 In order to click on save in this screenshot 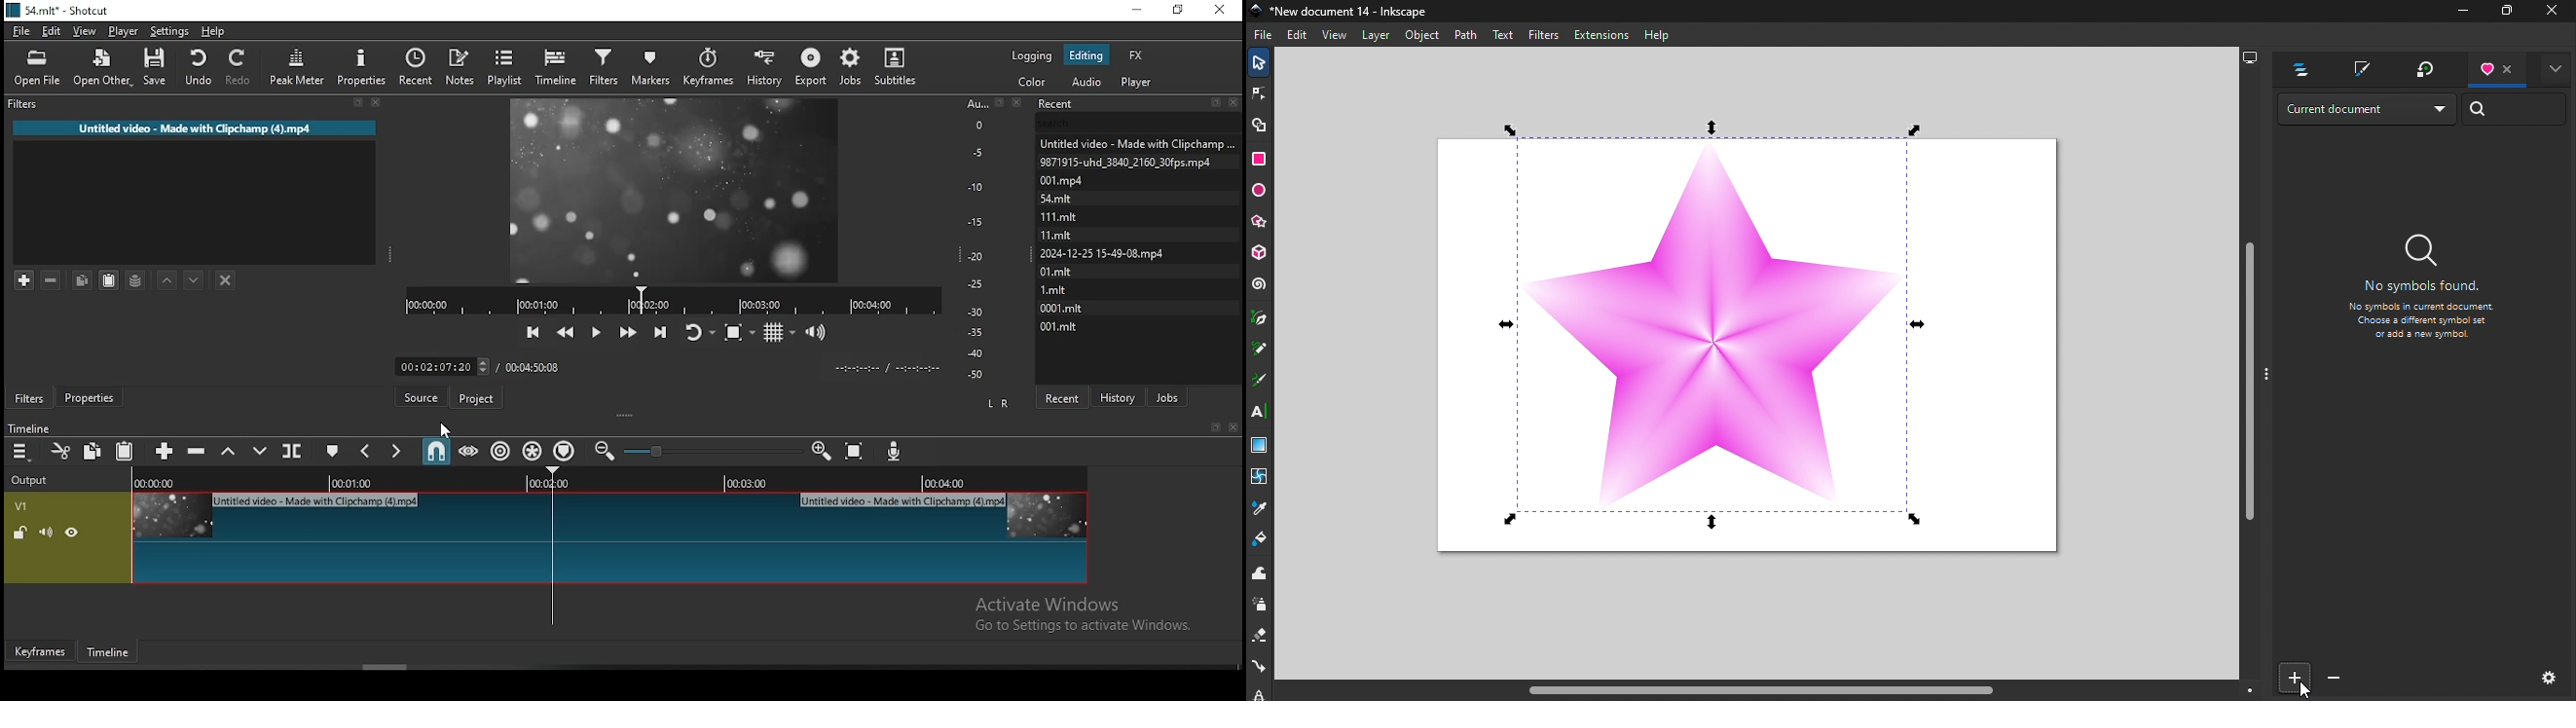, I will do `click(159, 66)`.